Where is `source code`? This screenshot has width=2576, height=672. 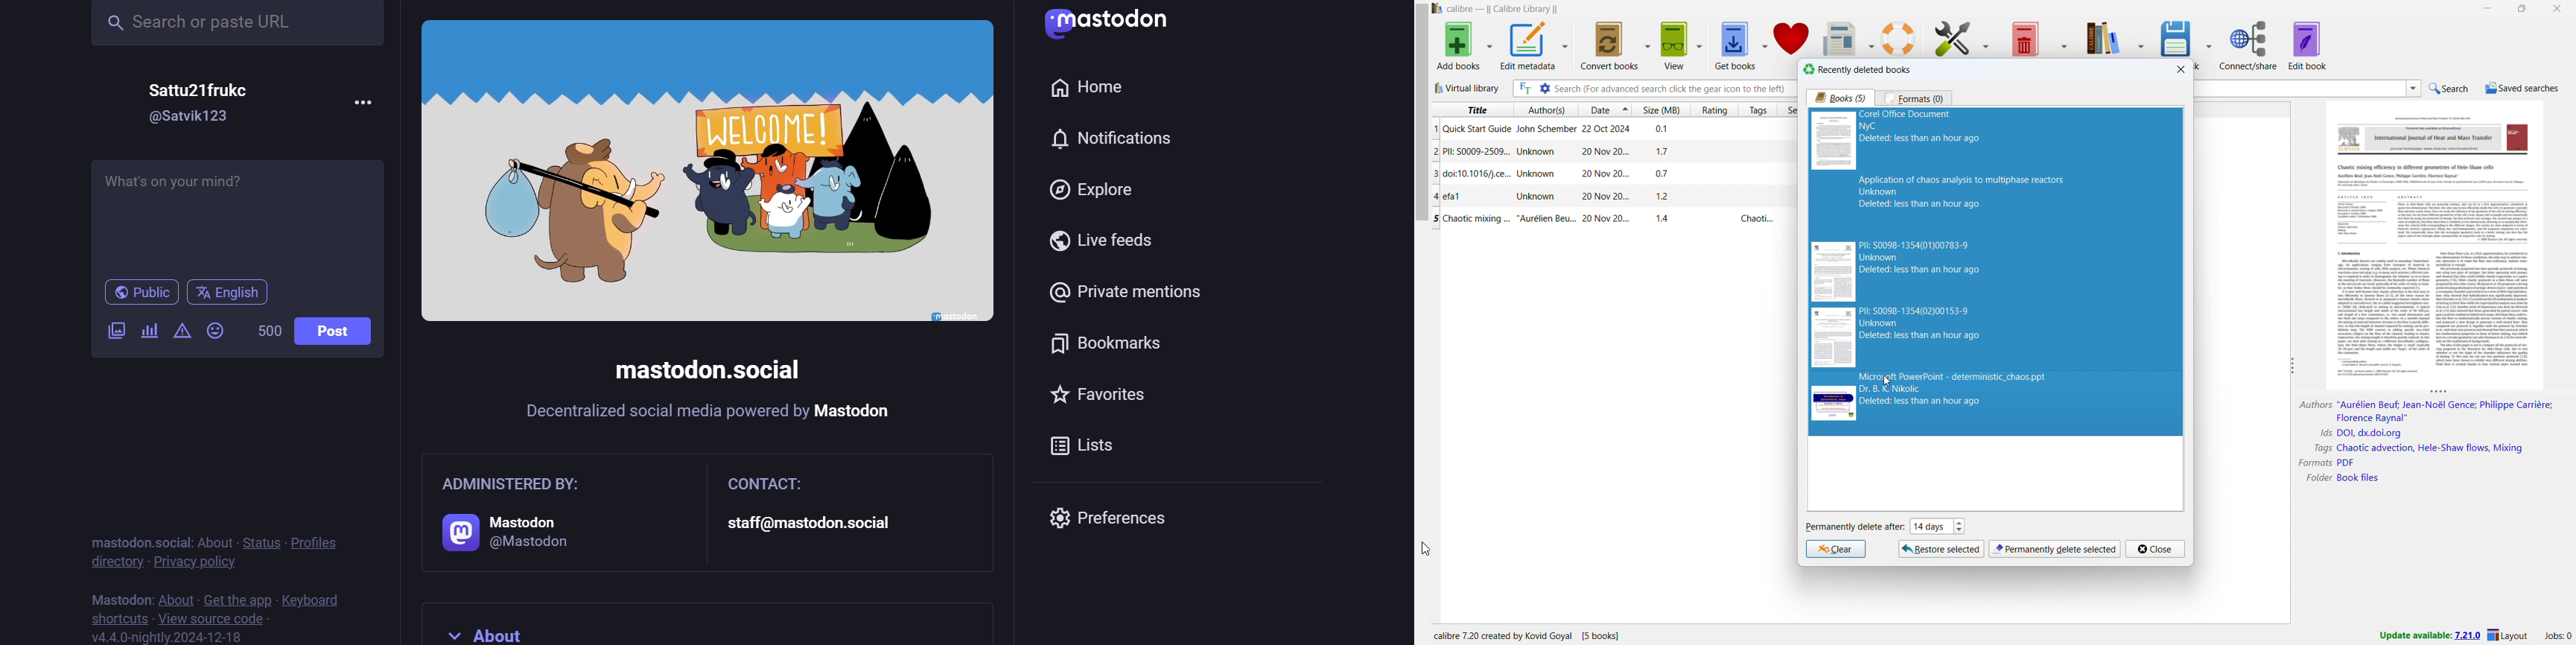 source code is located at coordinates (217, 617).